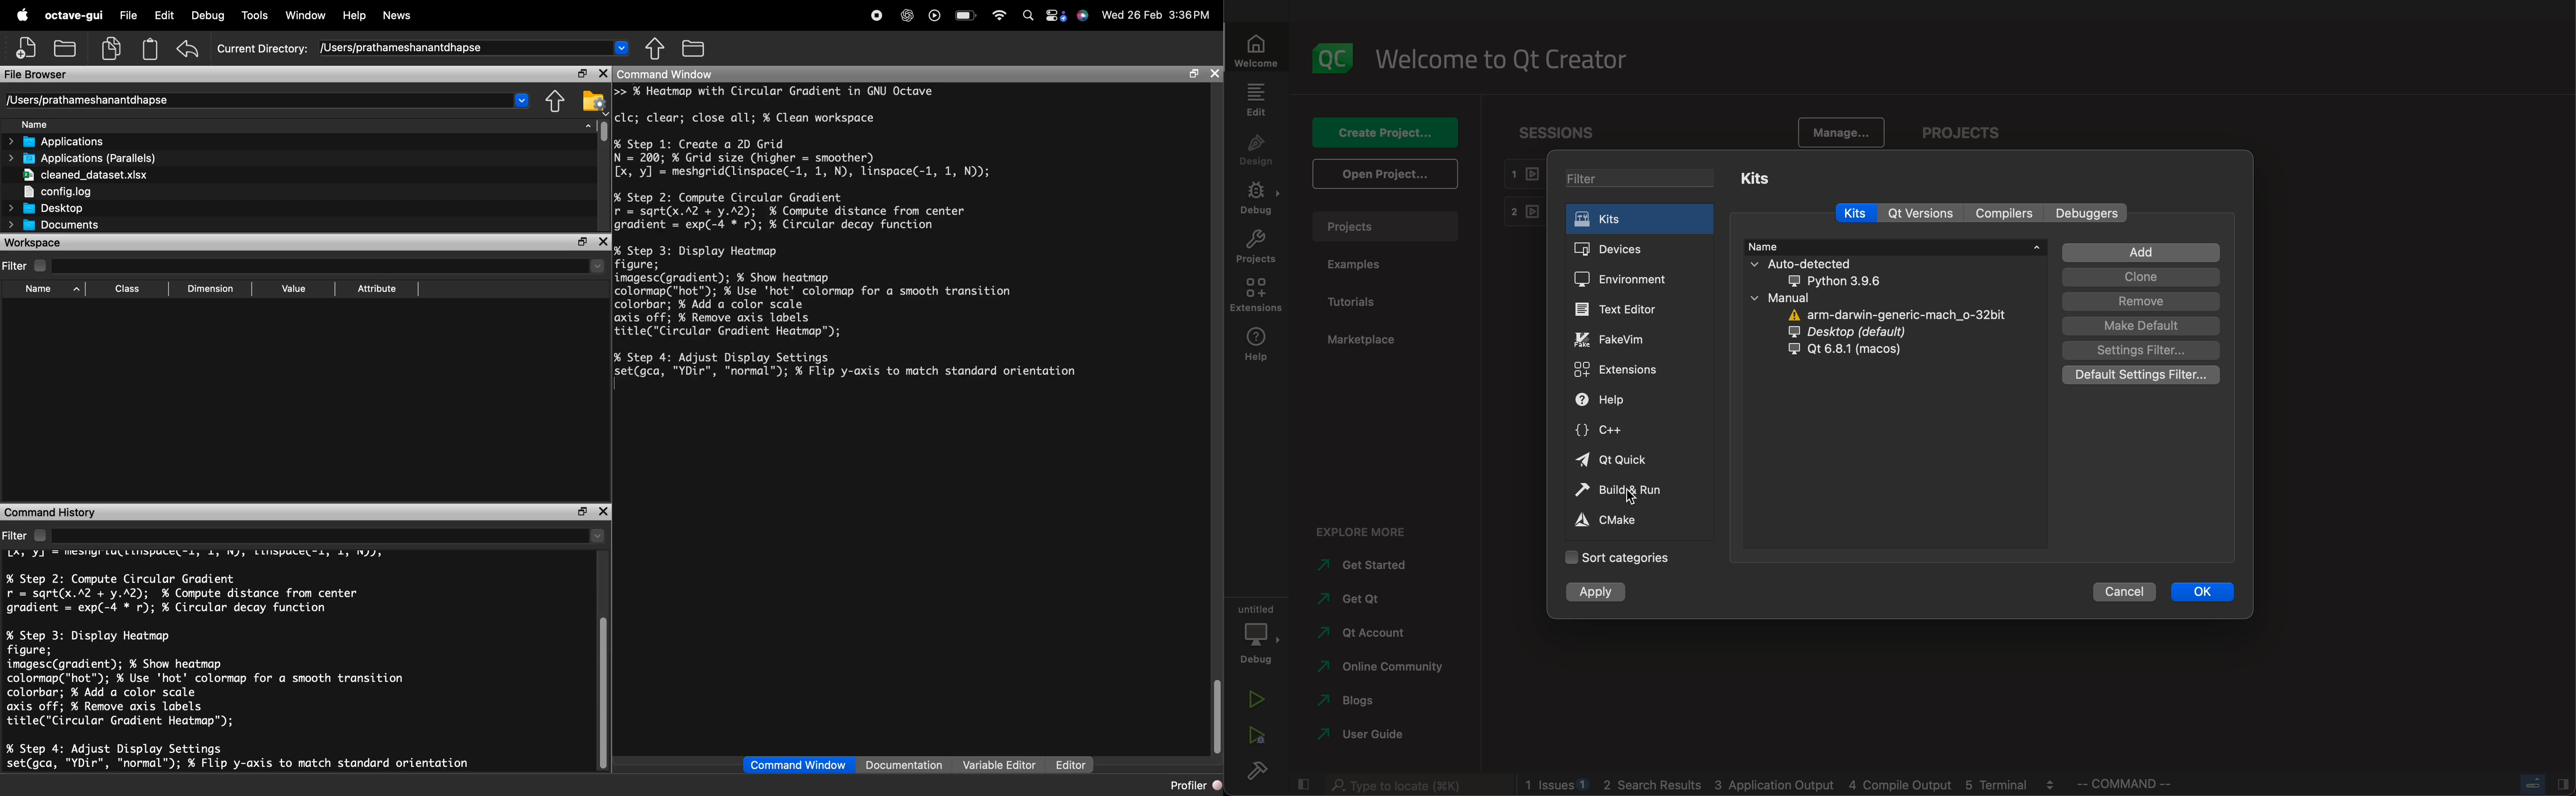  I want to click on cmake, so click(1616, 520).